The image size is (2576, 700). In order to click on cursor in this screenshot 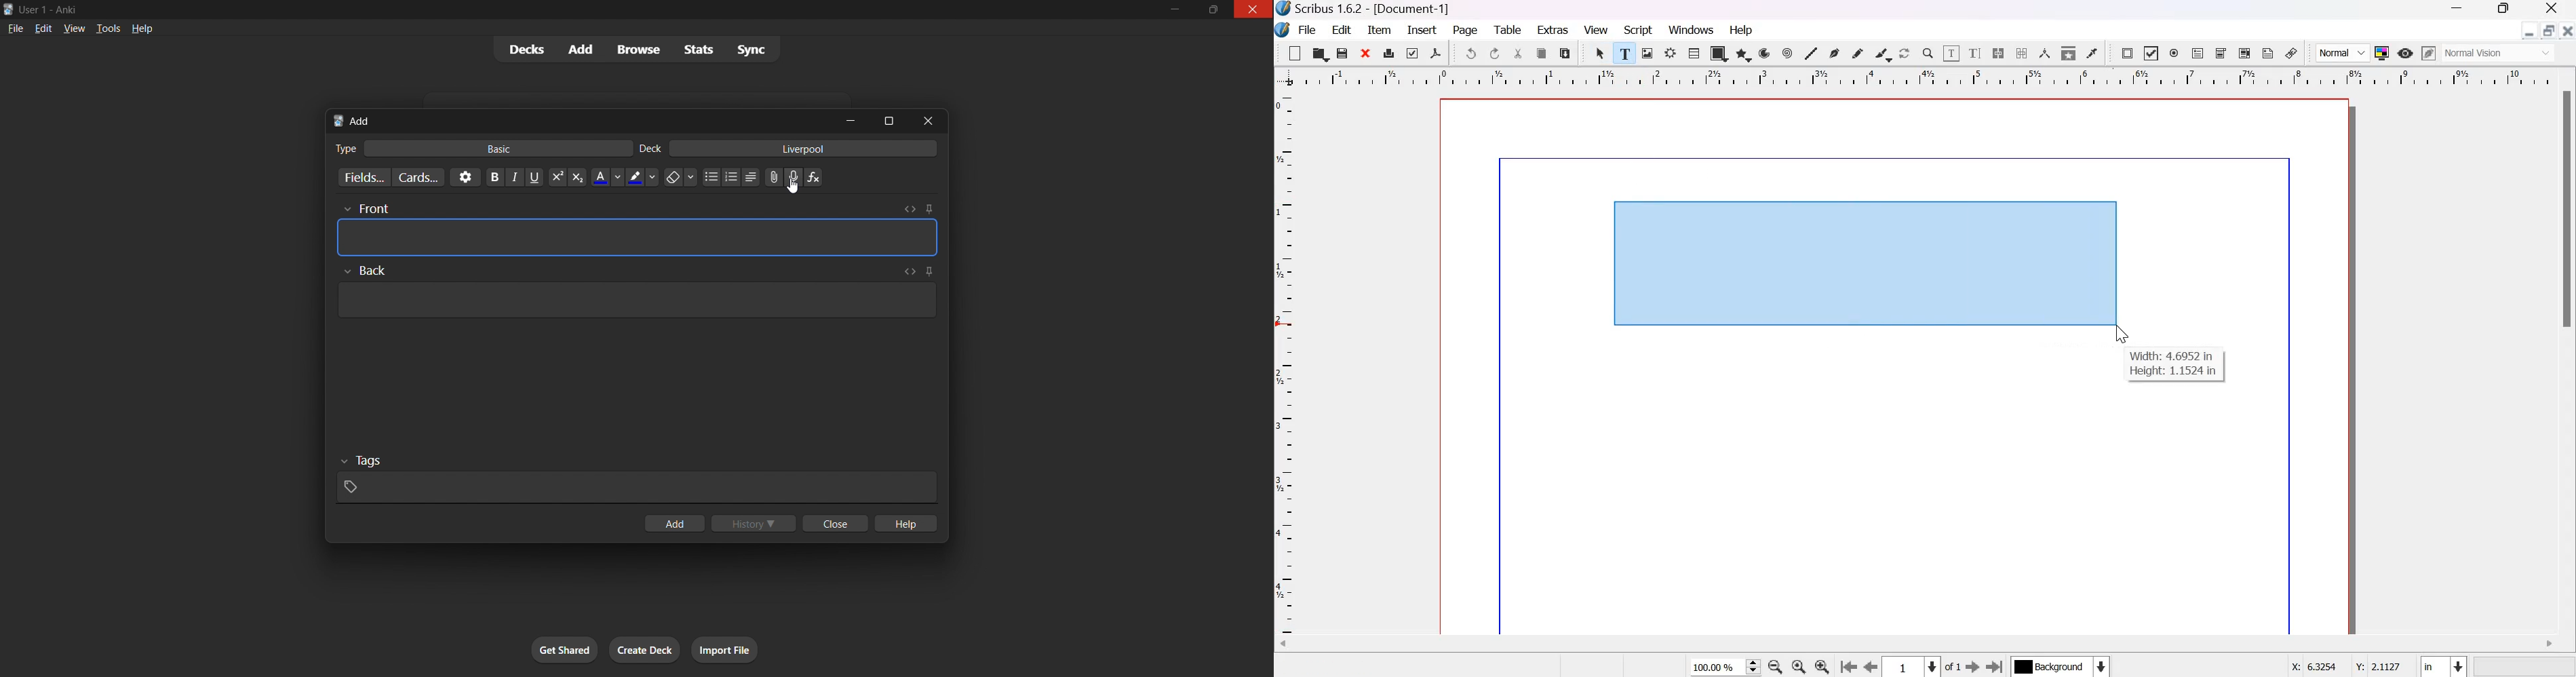, I will do `click(794, 186)`.